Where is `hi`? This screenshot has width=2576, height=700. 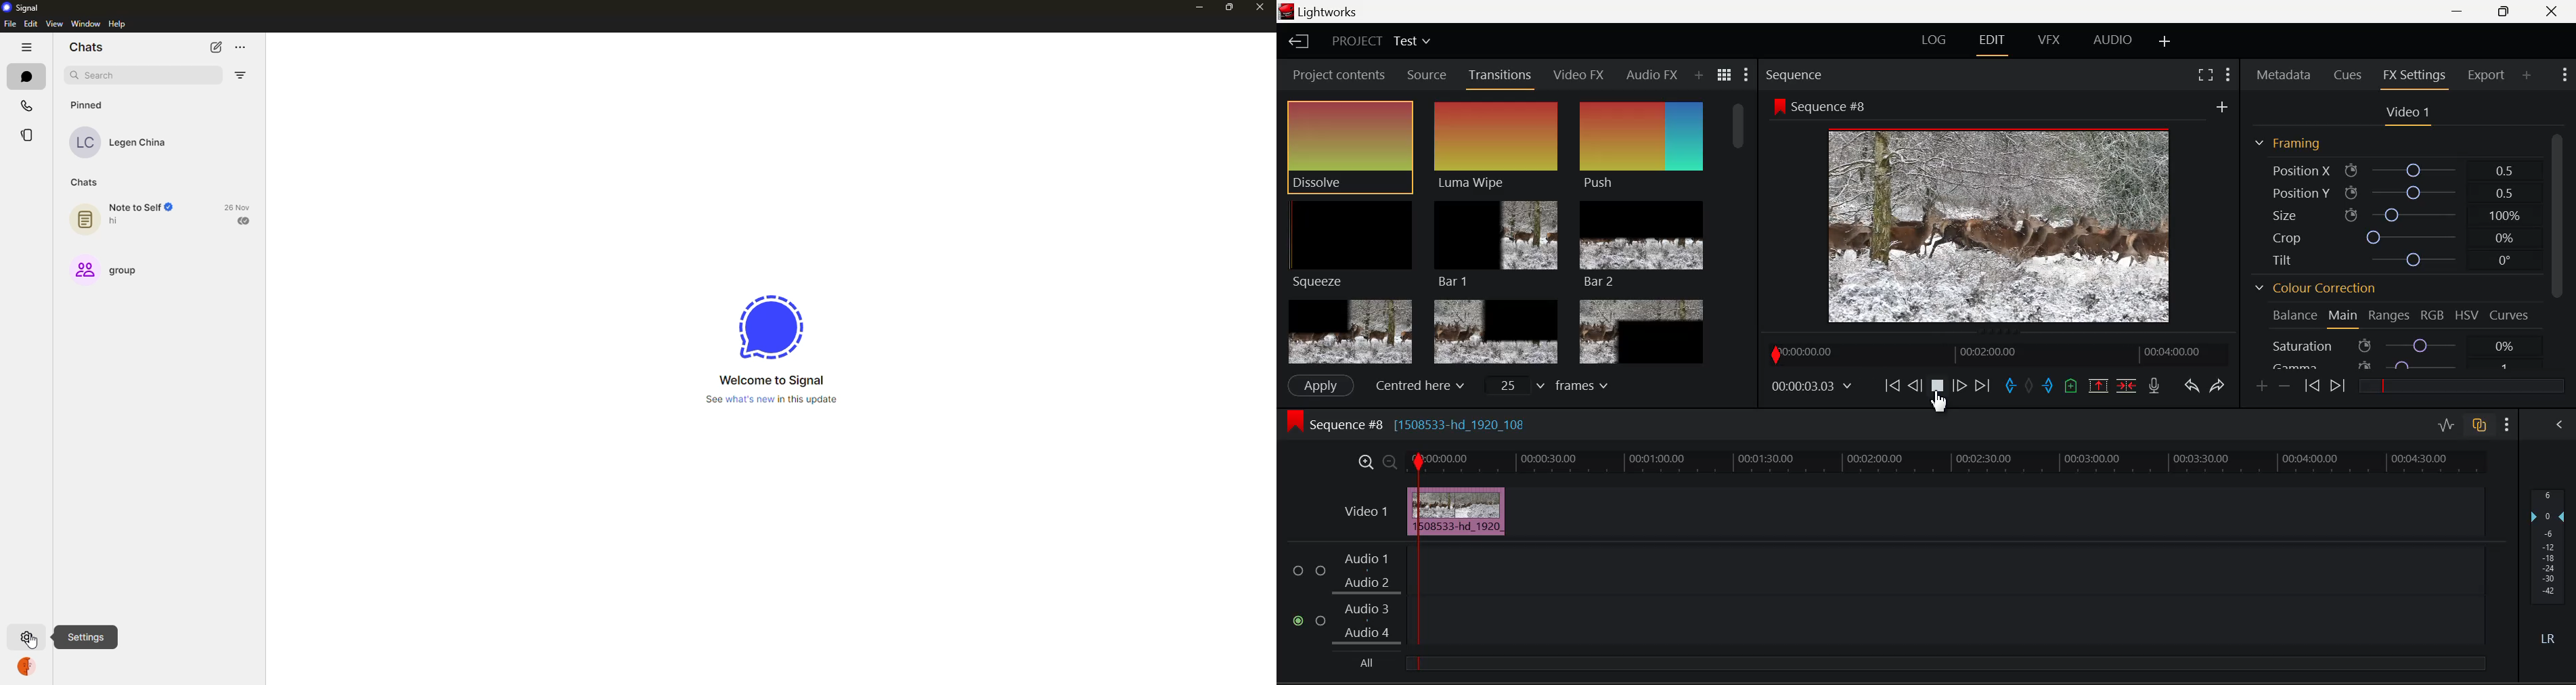
hi is located at coordinates (121, 223).